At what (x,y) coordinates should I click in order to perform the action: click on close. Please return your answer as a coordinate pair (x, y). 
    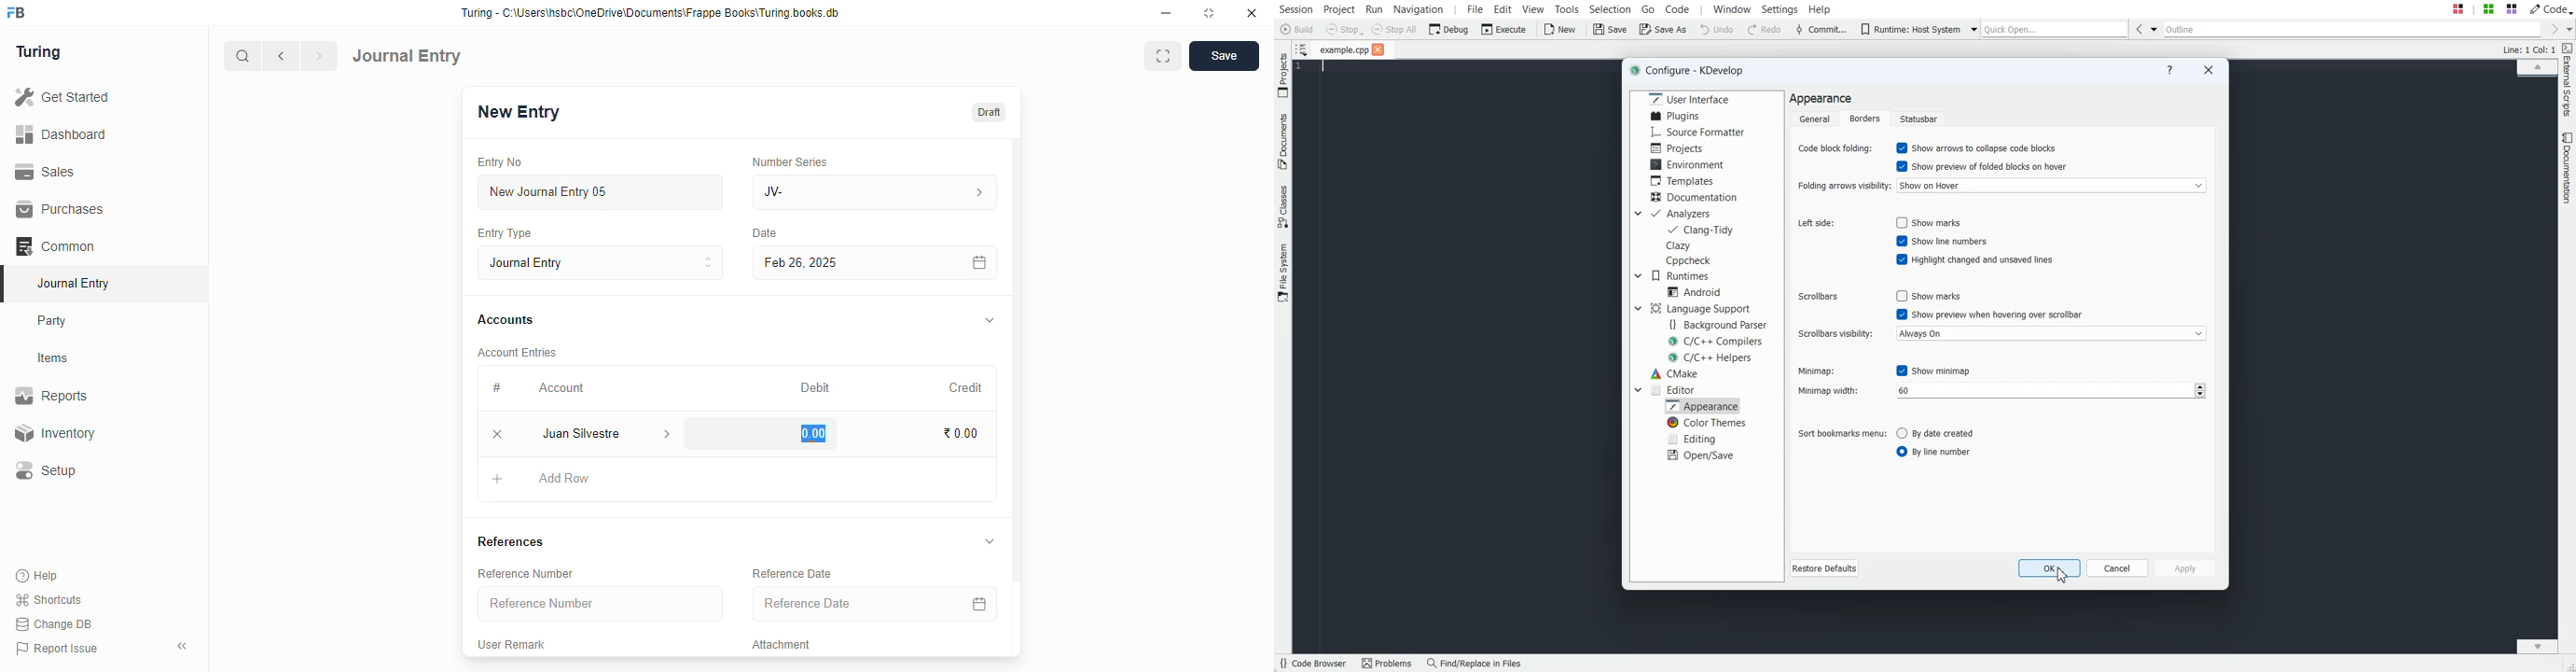
    Looking at the image, I should click on (1252, 13).